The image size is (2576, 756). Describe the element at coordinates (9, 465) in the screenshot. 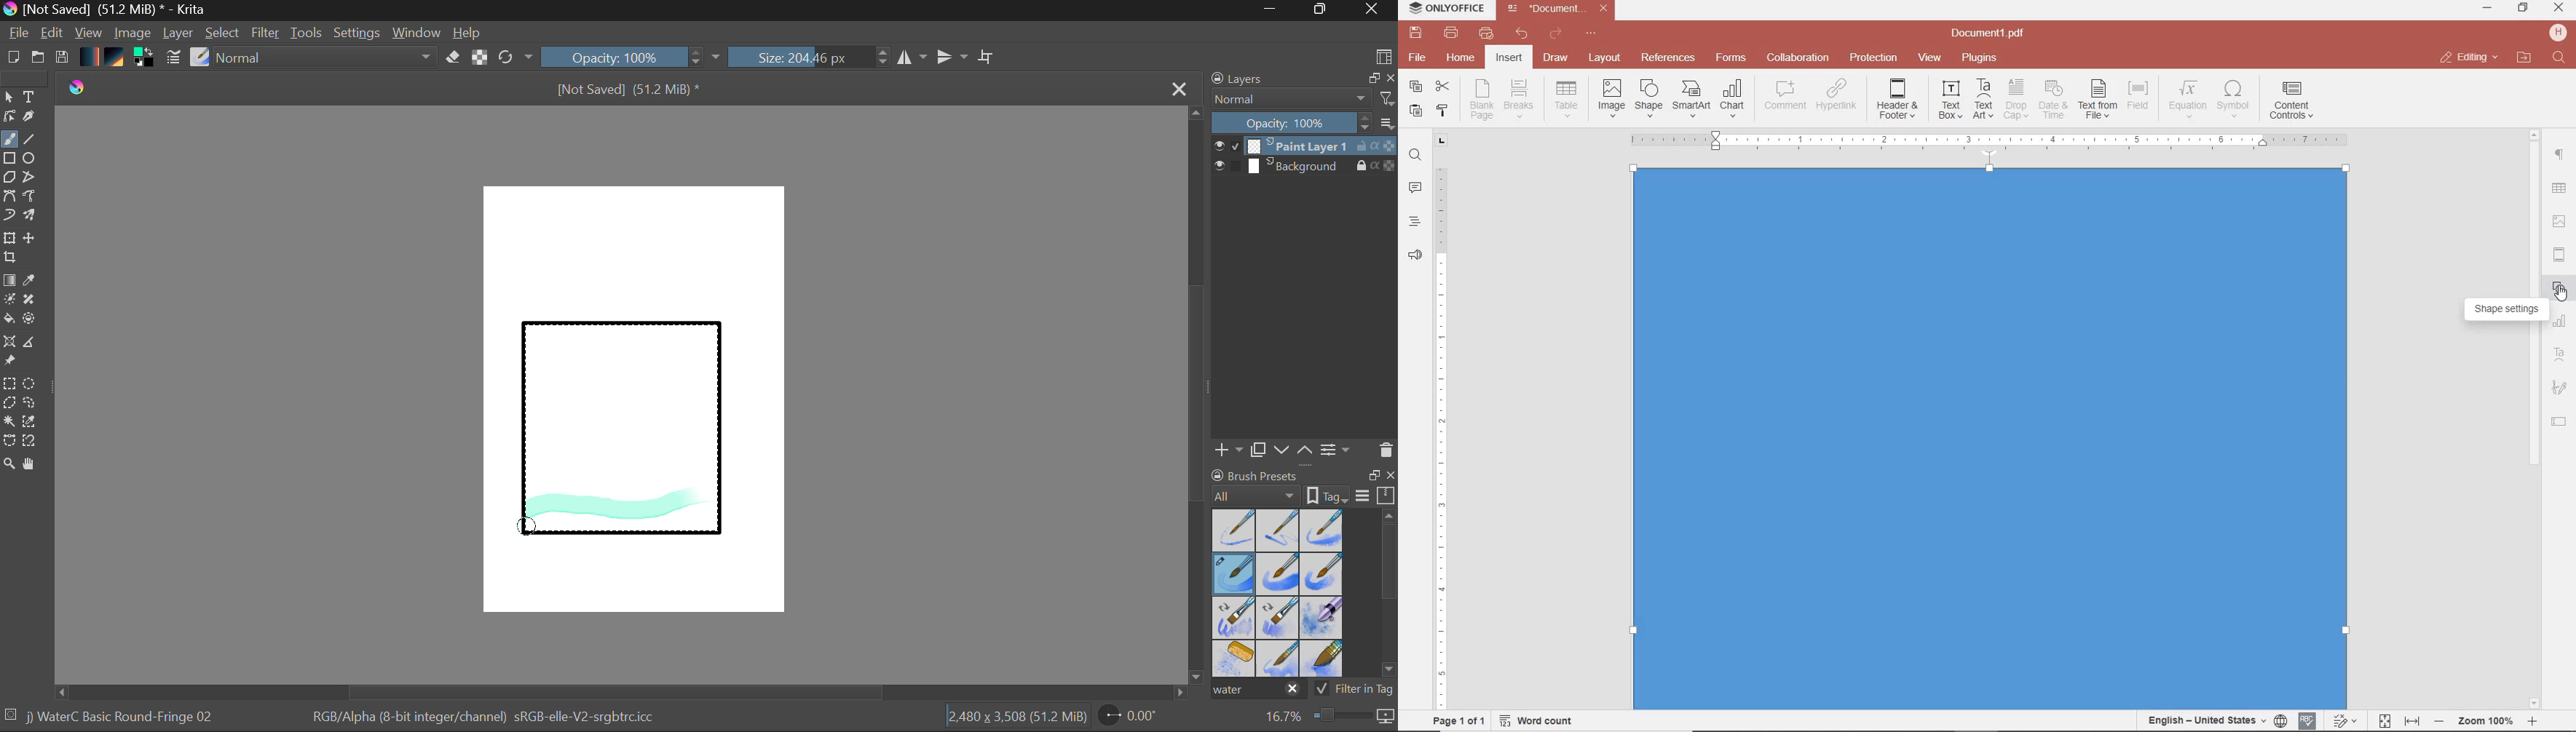

I see `Zoom` at that location.